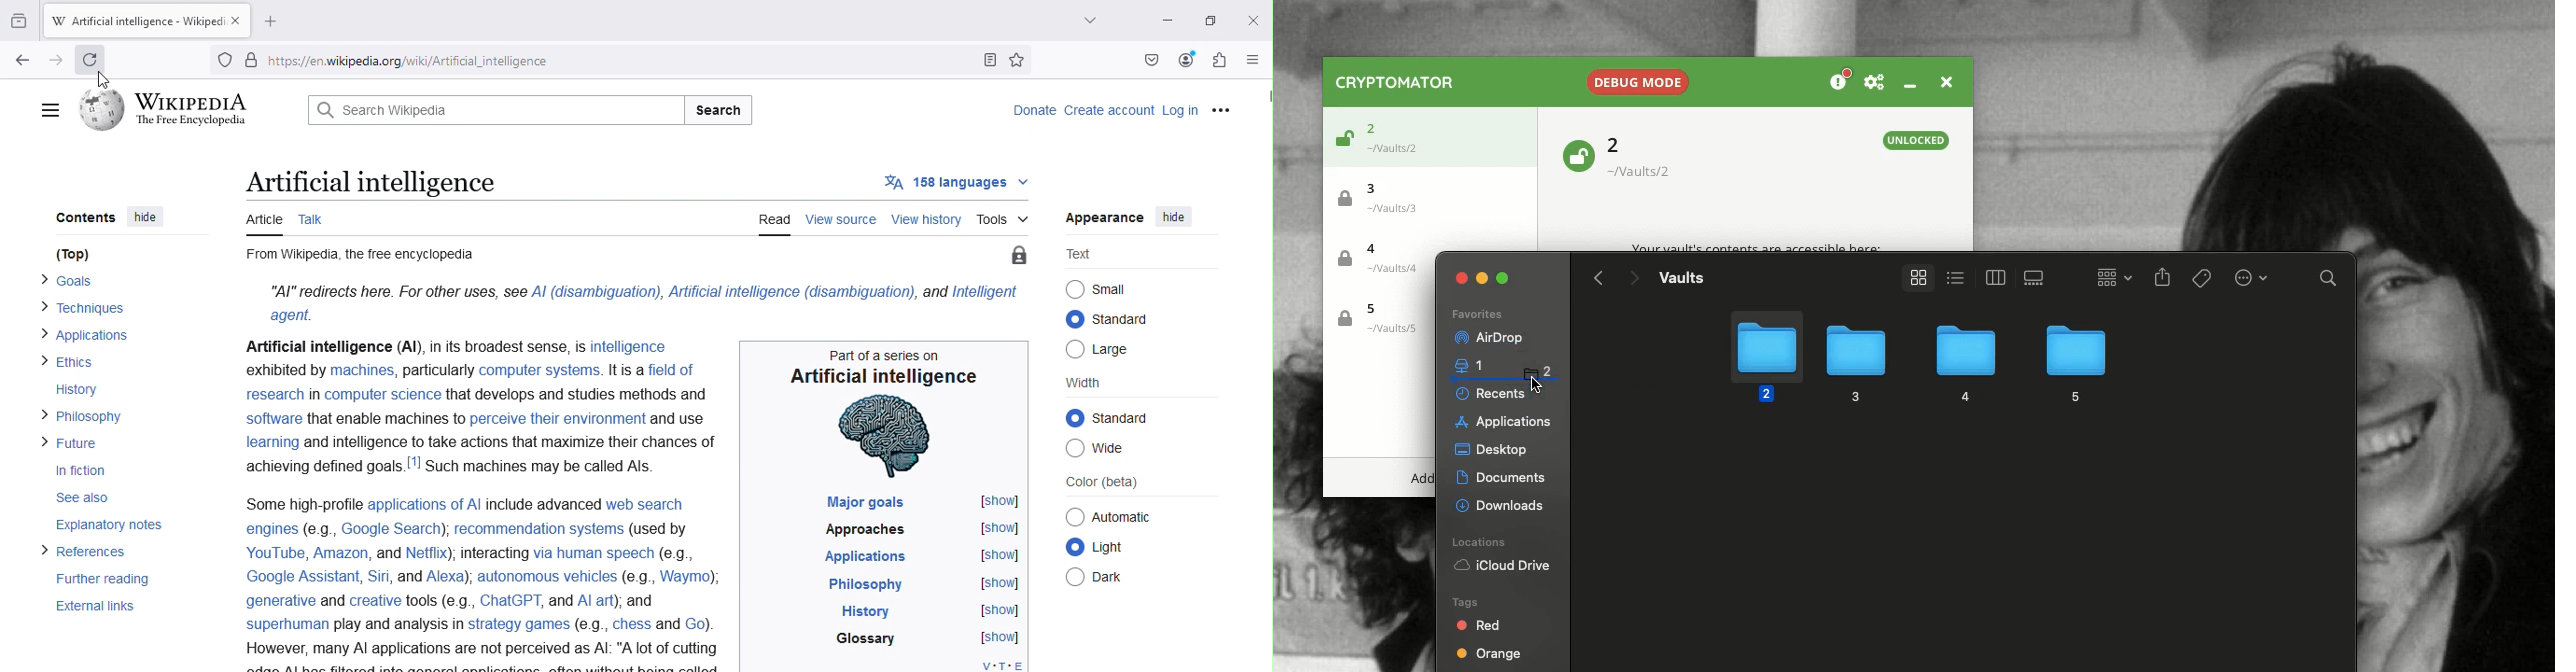 This screenshot has width=2576, height=672. What do you see at coordinates (439, 602) in the screenshot?
I see `tools (e.g.,` at bounding box center [439, 602].